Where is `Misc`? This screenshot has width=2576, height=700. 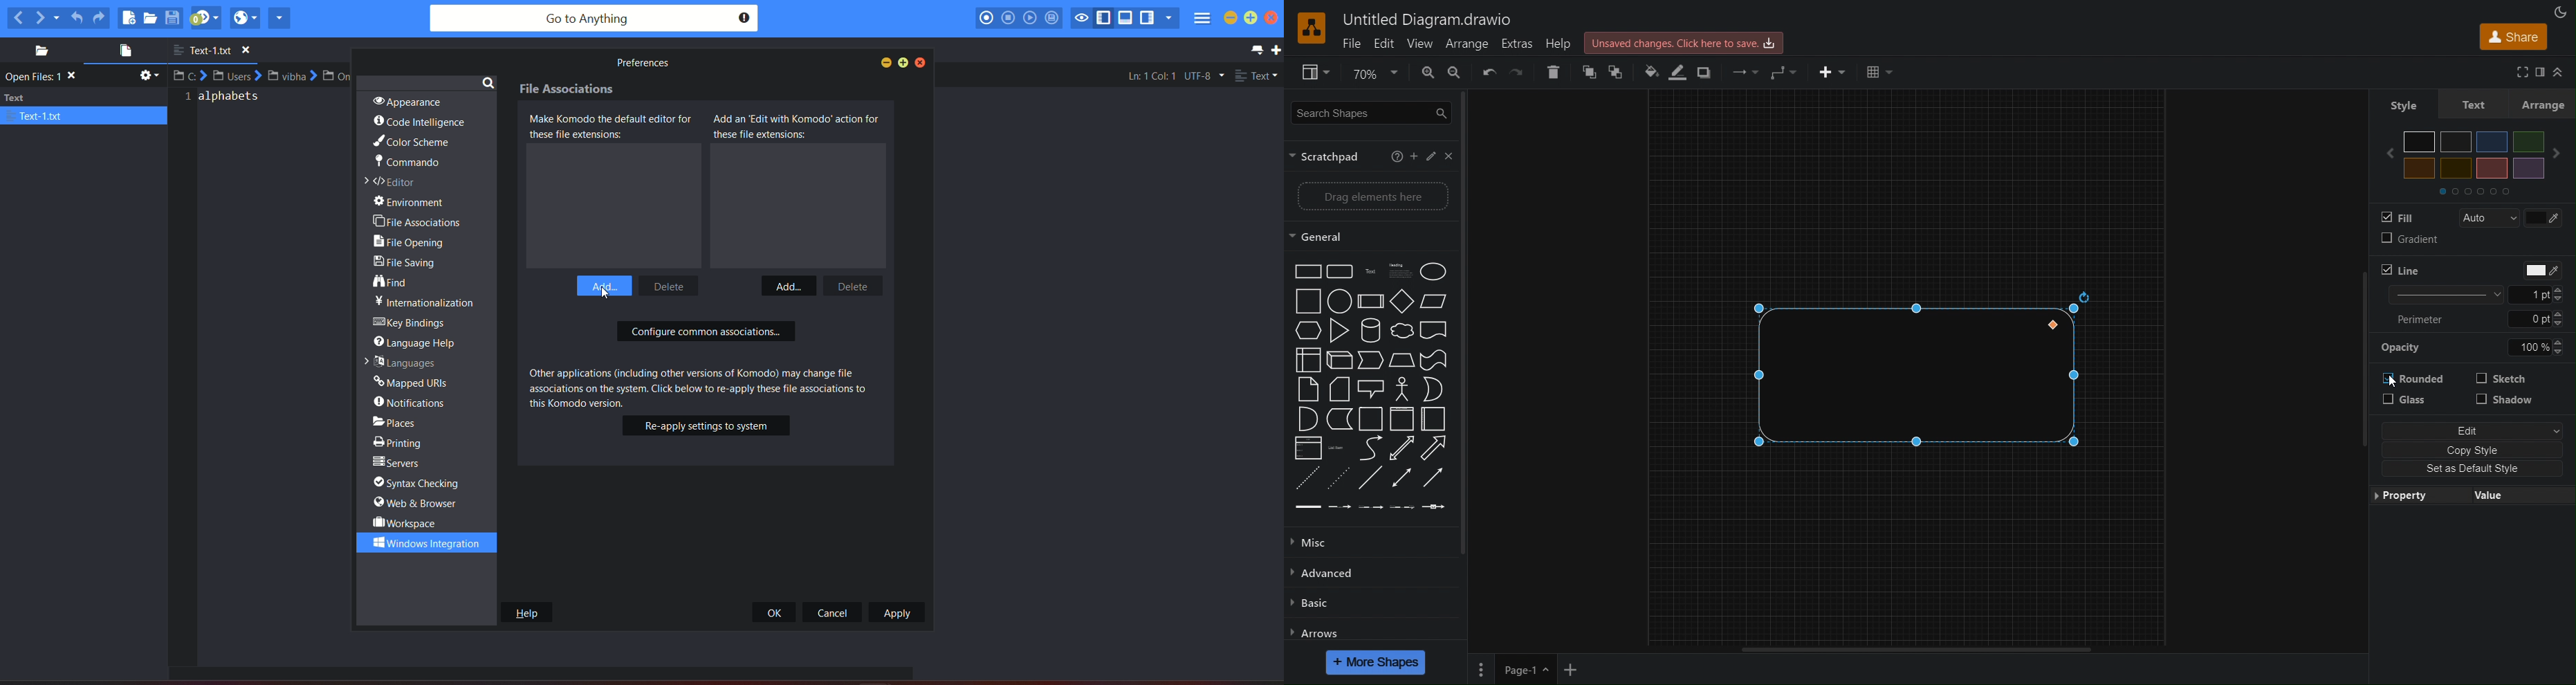
Misc is located at coordinates (1323, 542).